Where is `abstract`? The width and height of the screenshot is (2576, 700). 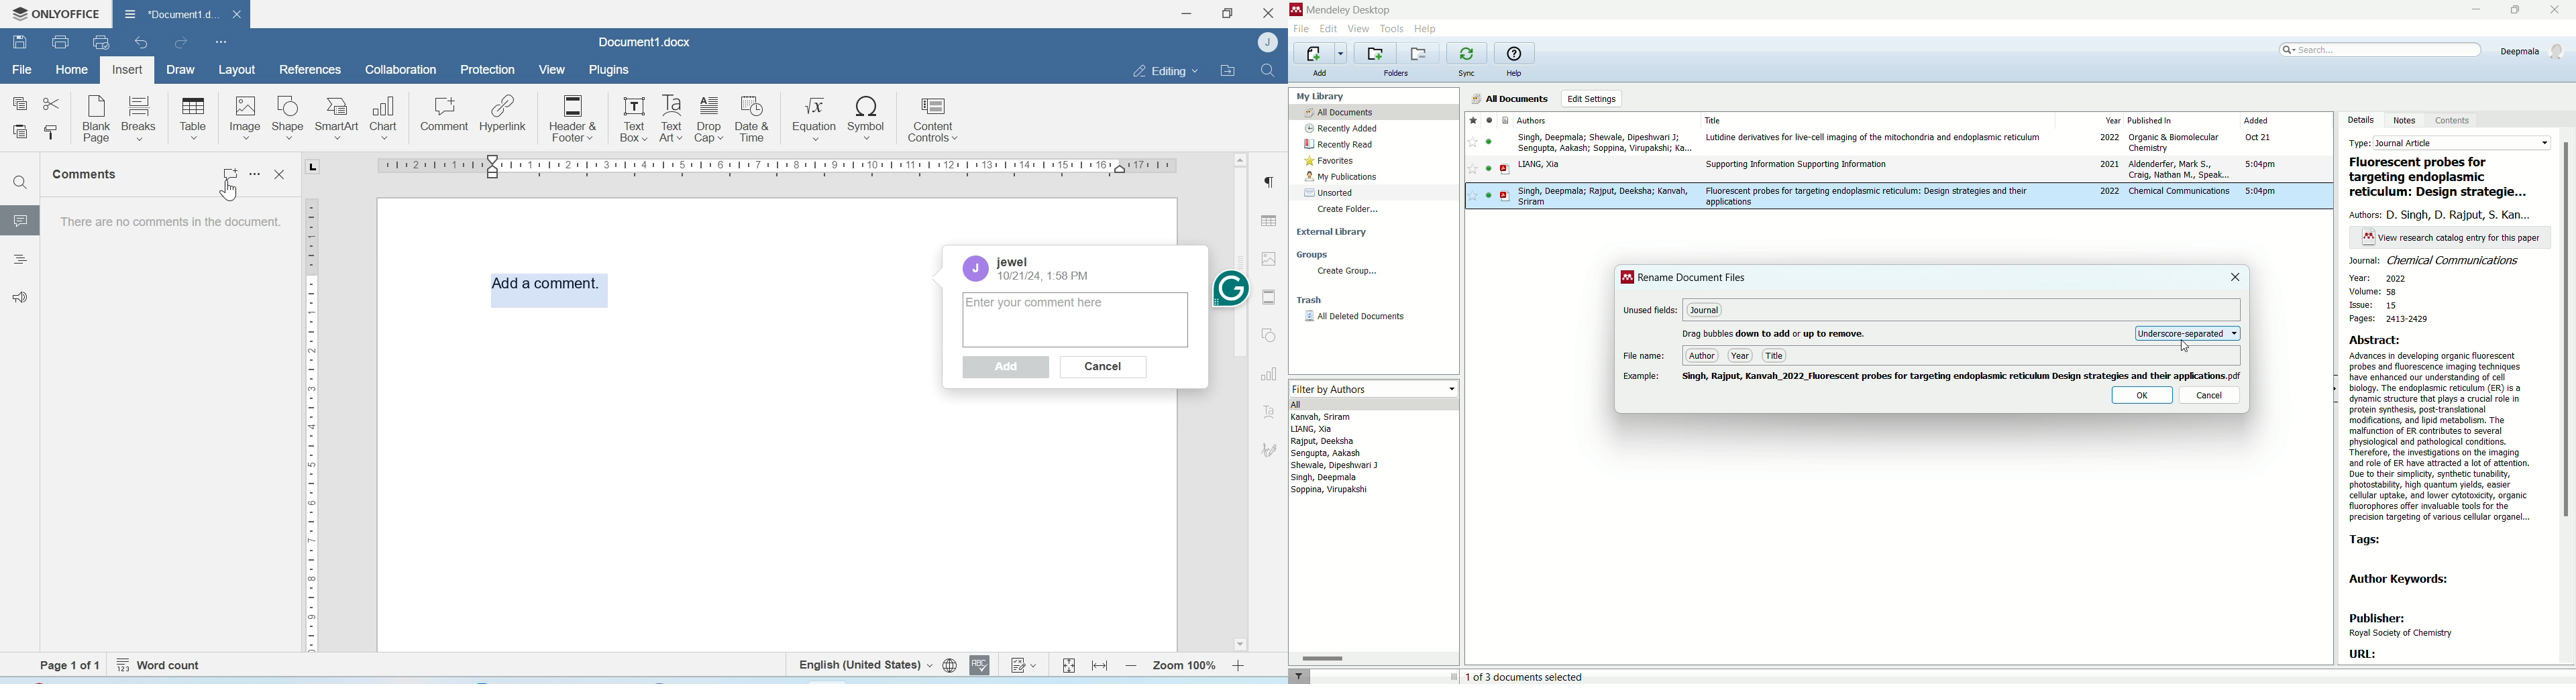
abstract is located at coordinates (2449, 429).